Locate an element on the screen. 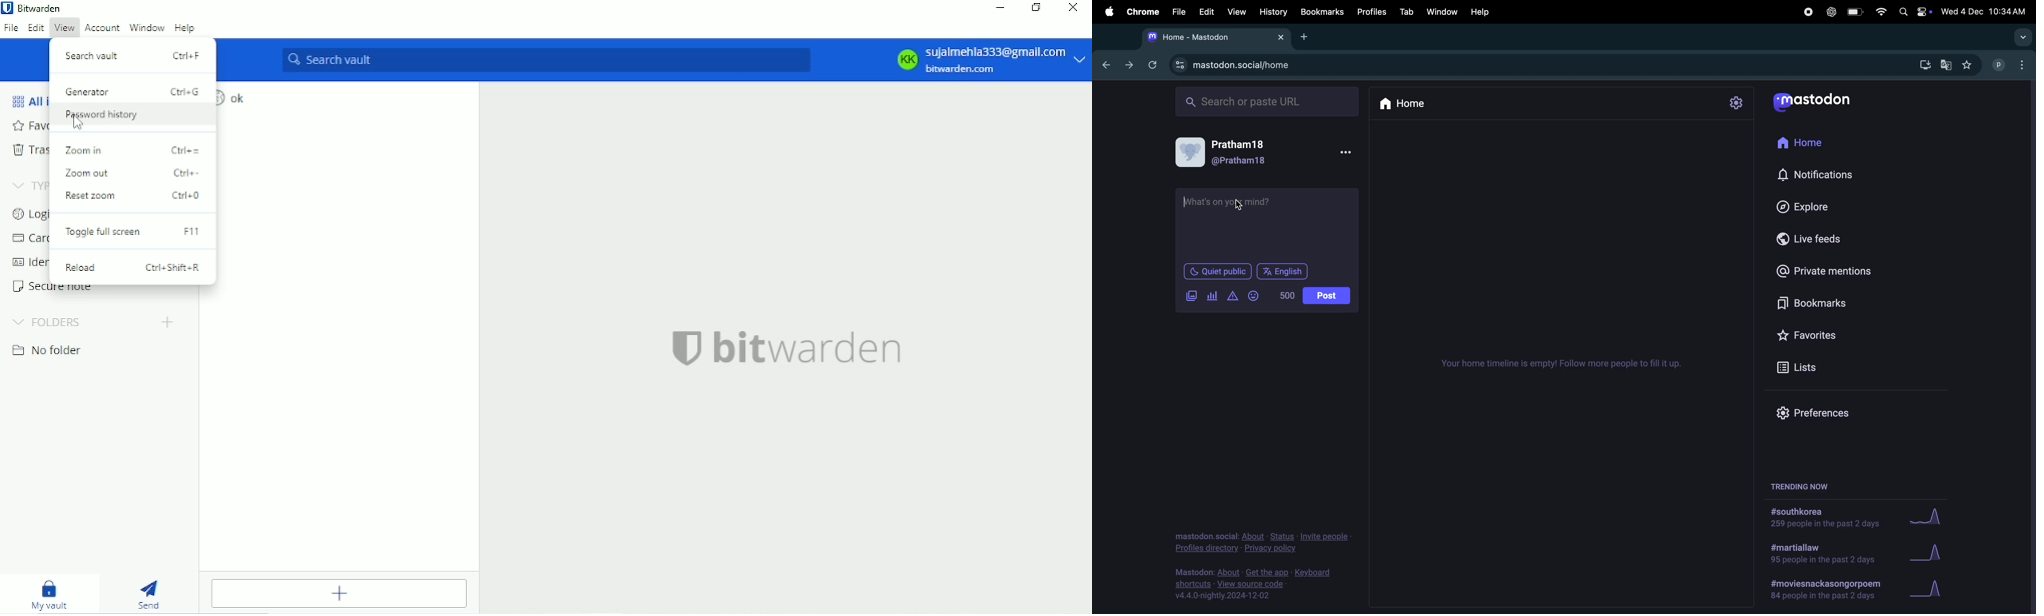 Image resolution: width=2044 pixels, height=616 pixels. Bookmarks is located at coordinates (1322, 12).